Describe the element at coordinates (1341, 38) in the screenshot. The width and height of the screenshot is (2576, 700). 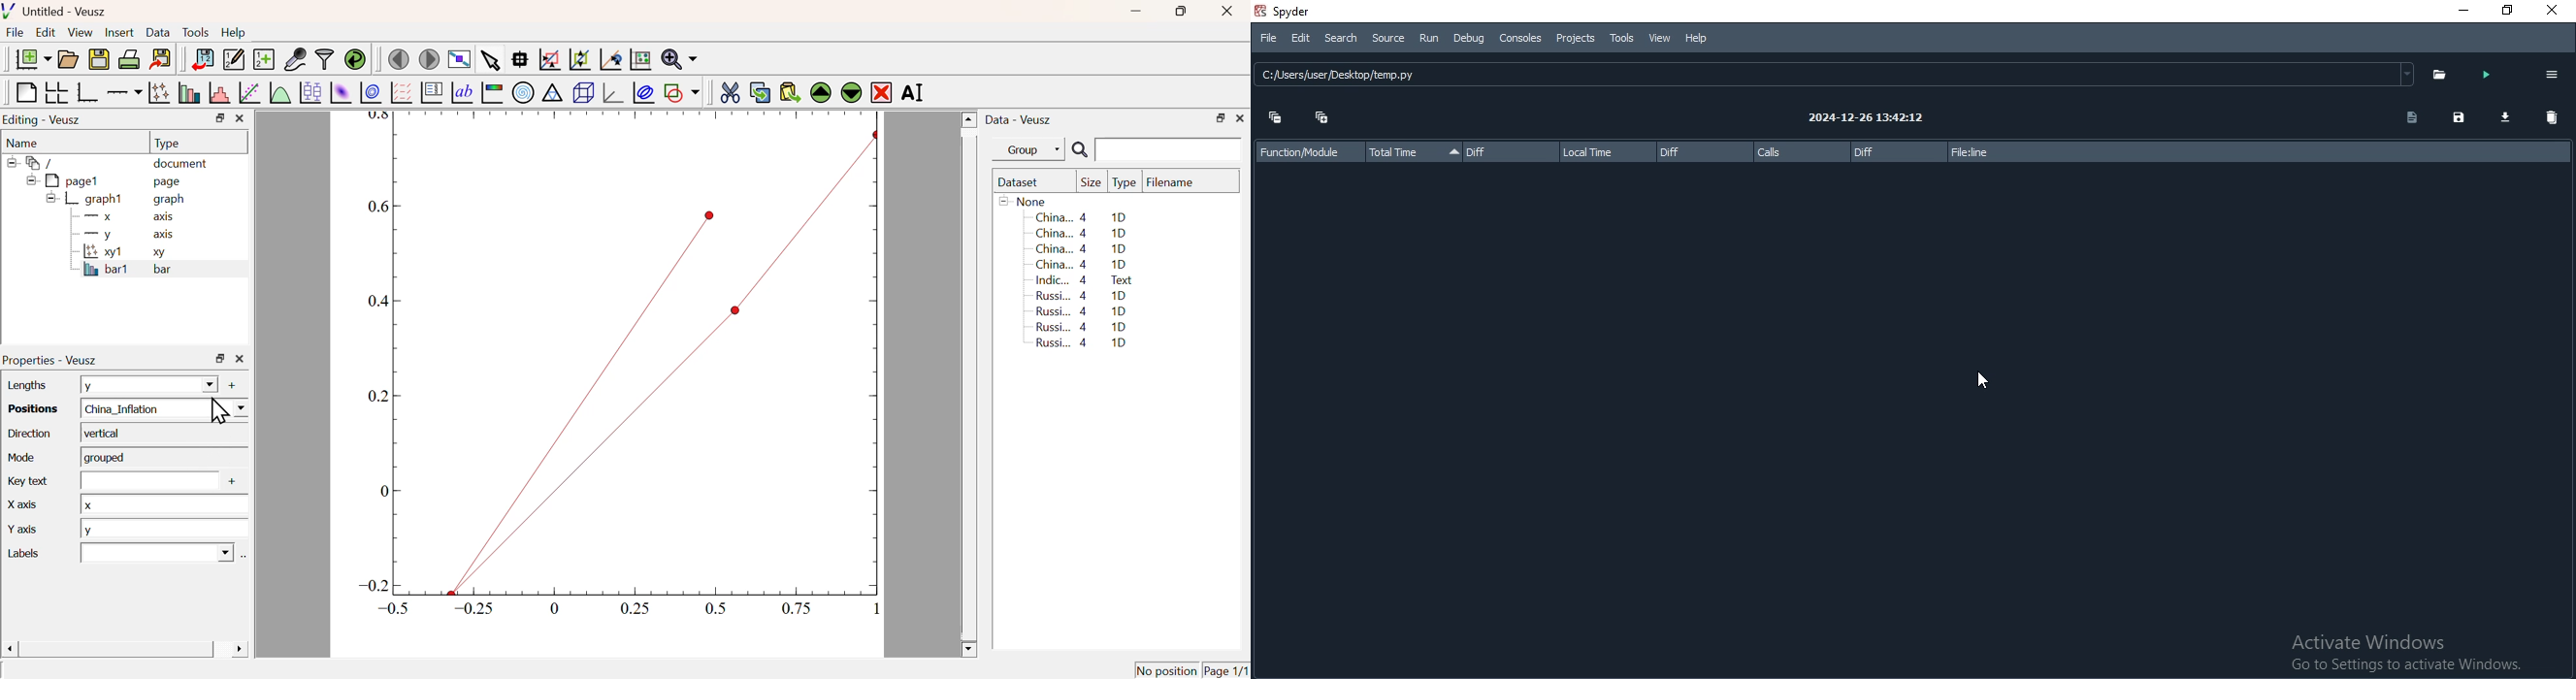
I see `Search` at that location.